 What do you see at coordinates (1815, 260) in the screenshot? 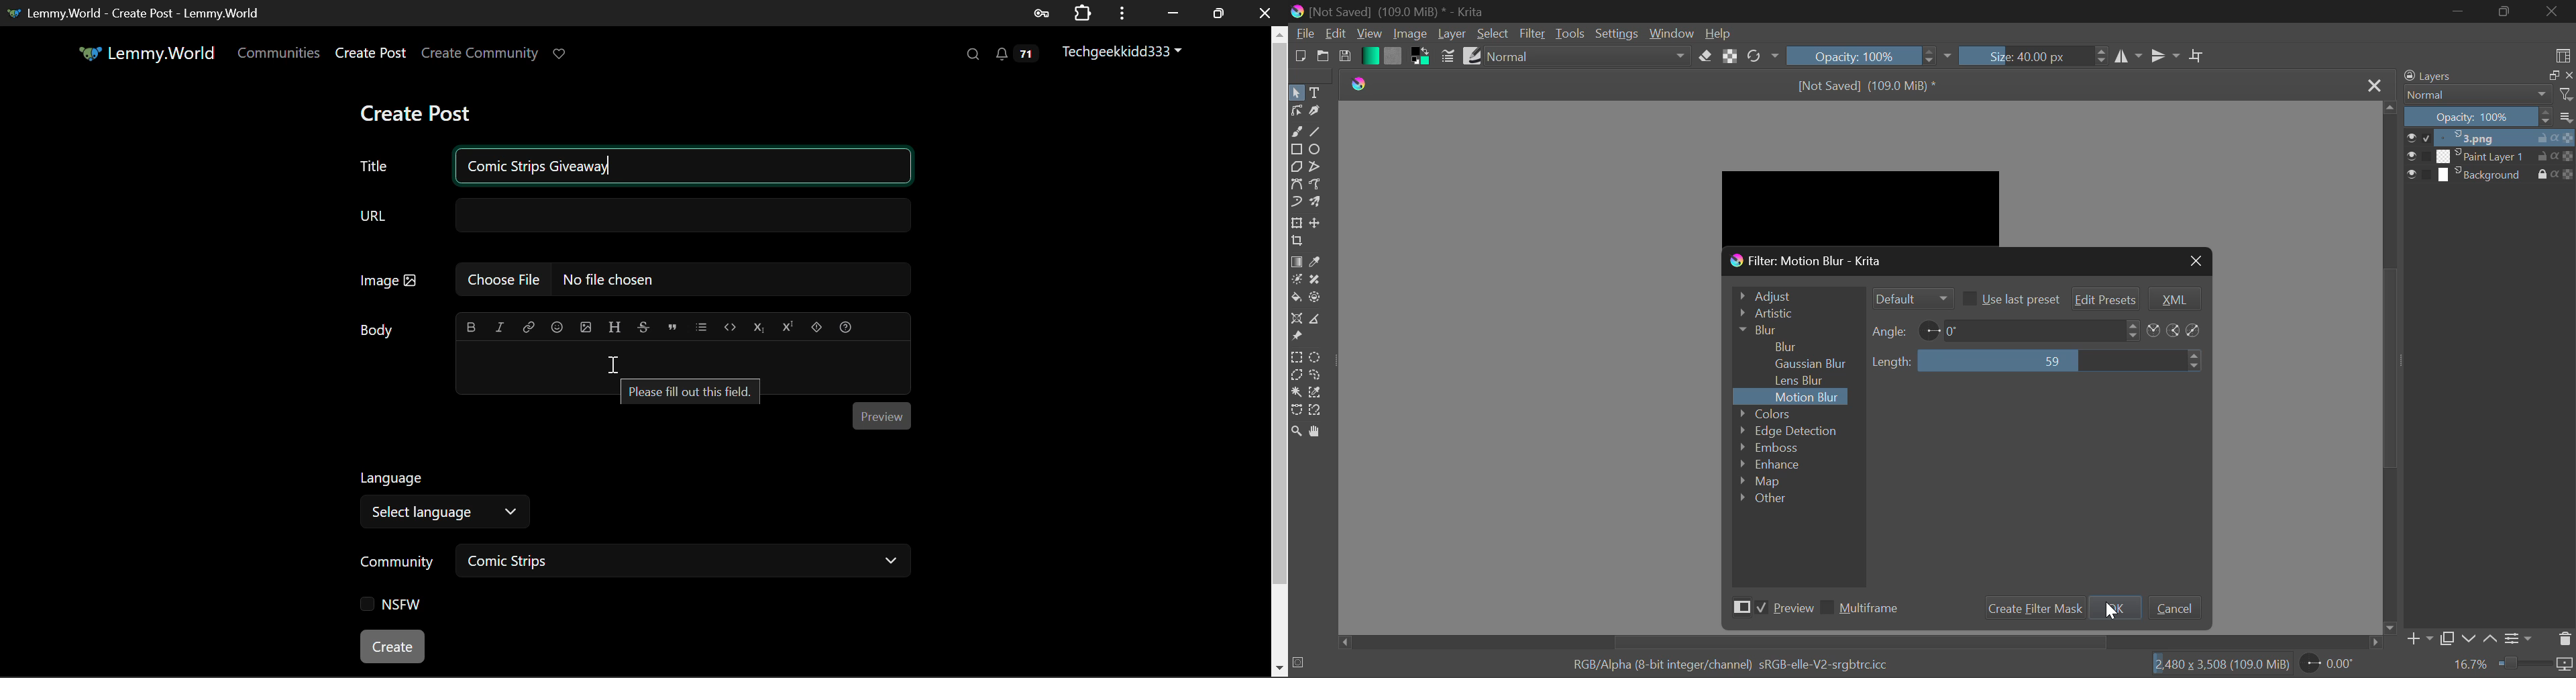
I see `Filter: Motion Blur - Krita` at bounding box center [1815, 260].